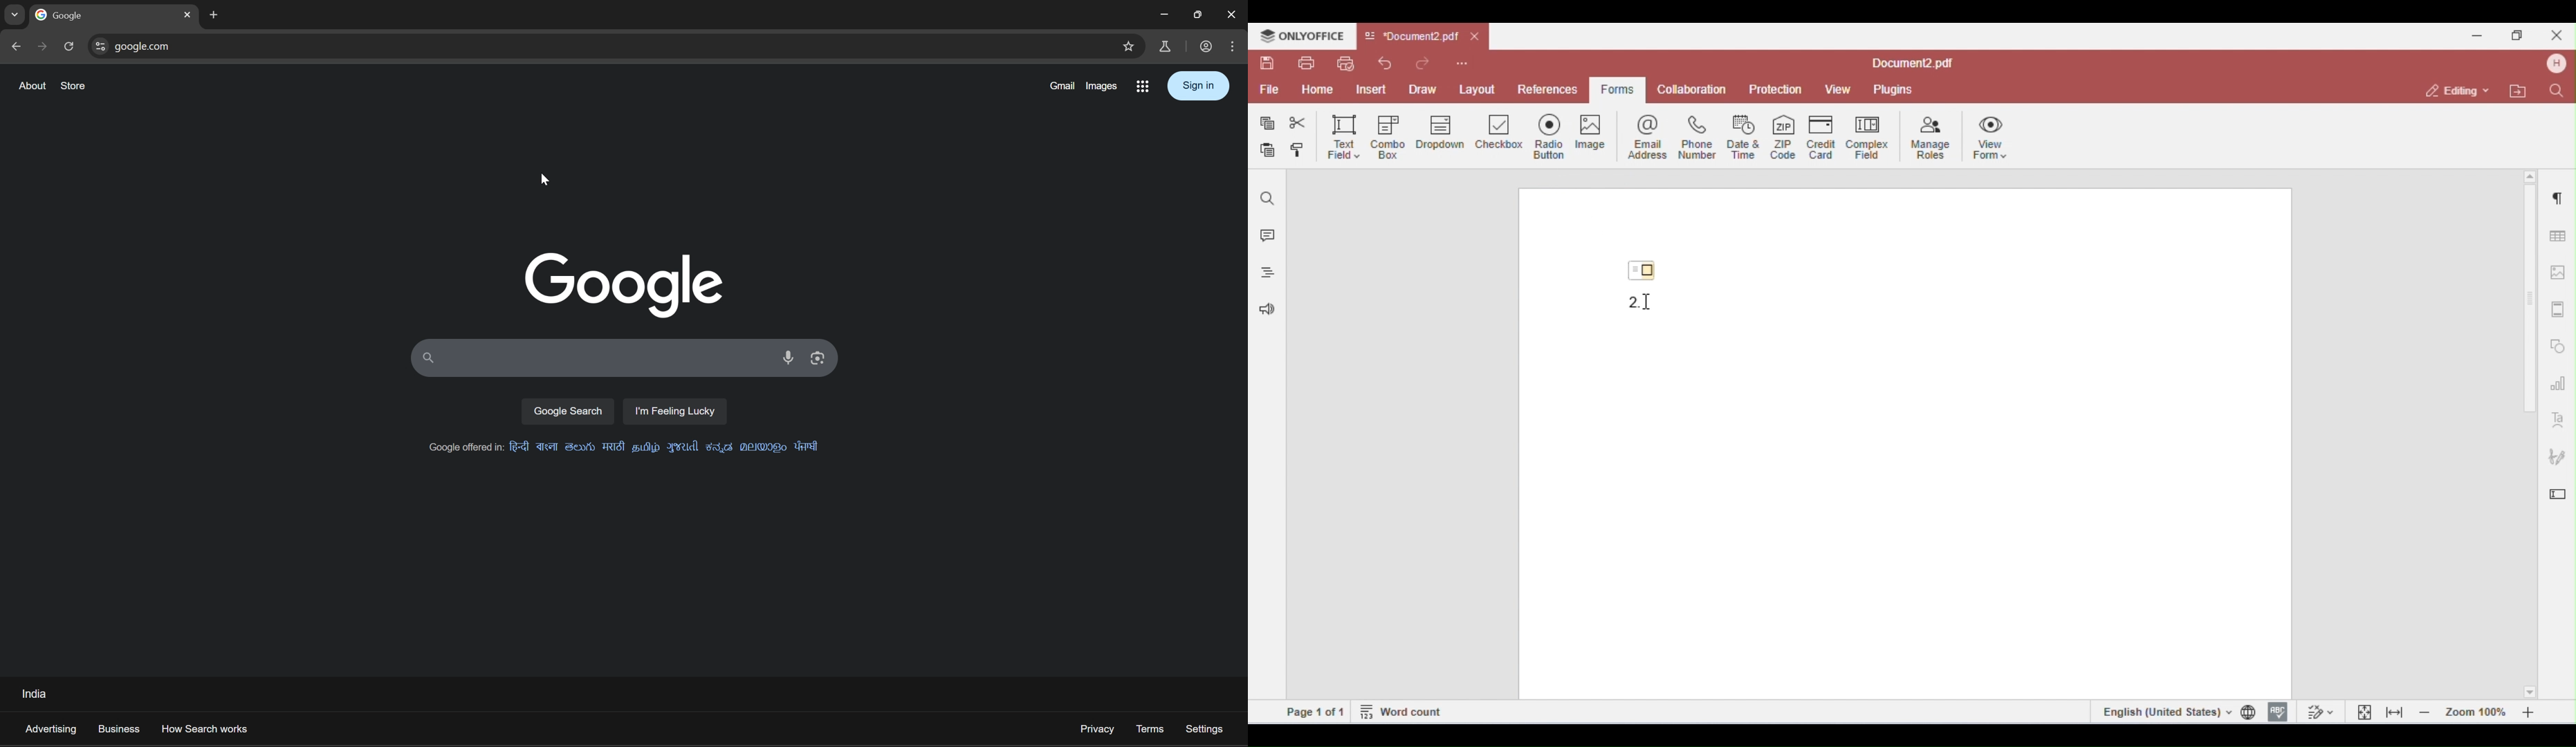  What do you see at coordinates (1130, 46) in the screenshot?
I see `bookmarks` at bounding box center [1130, 46].